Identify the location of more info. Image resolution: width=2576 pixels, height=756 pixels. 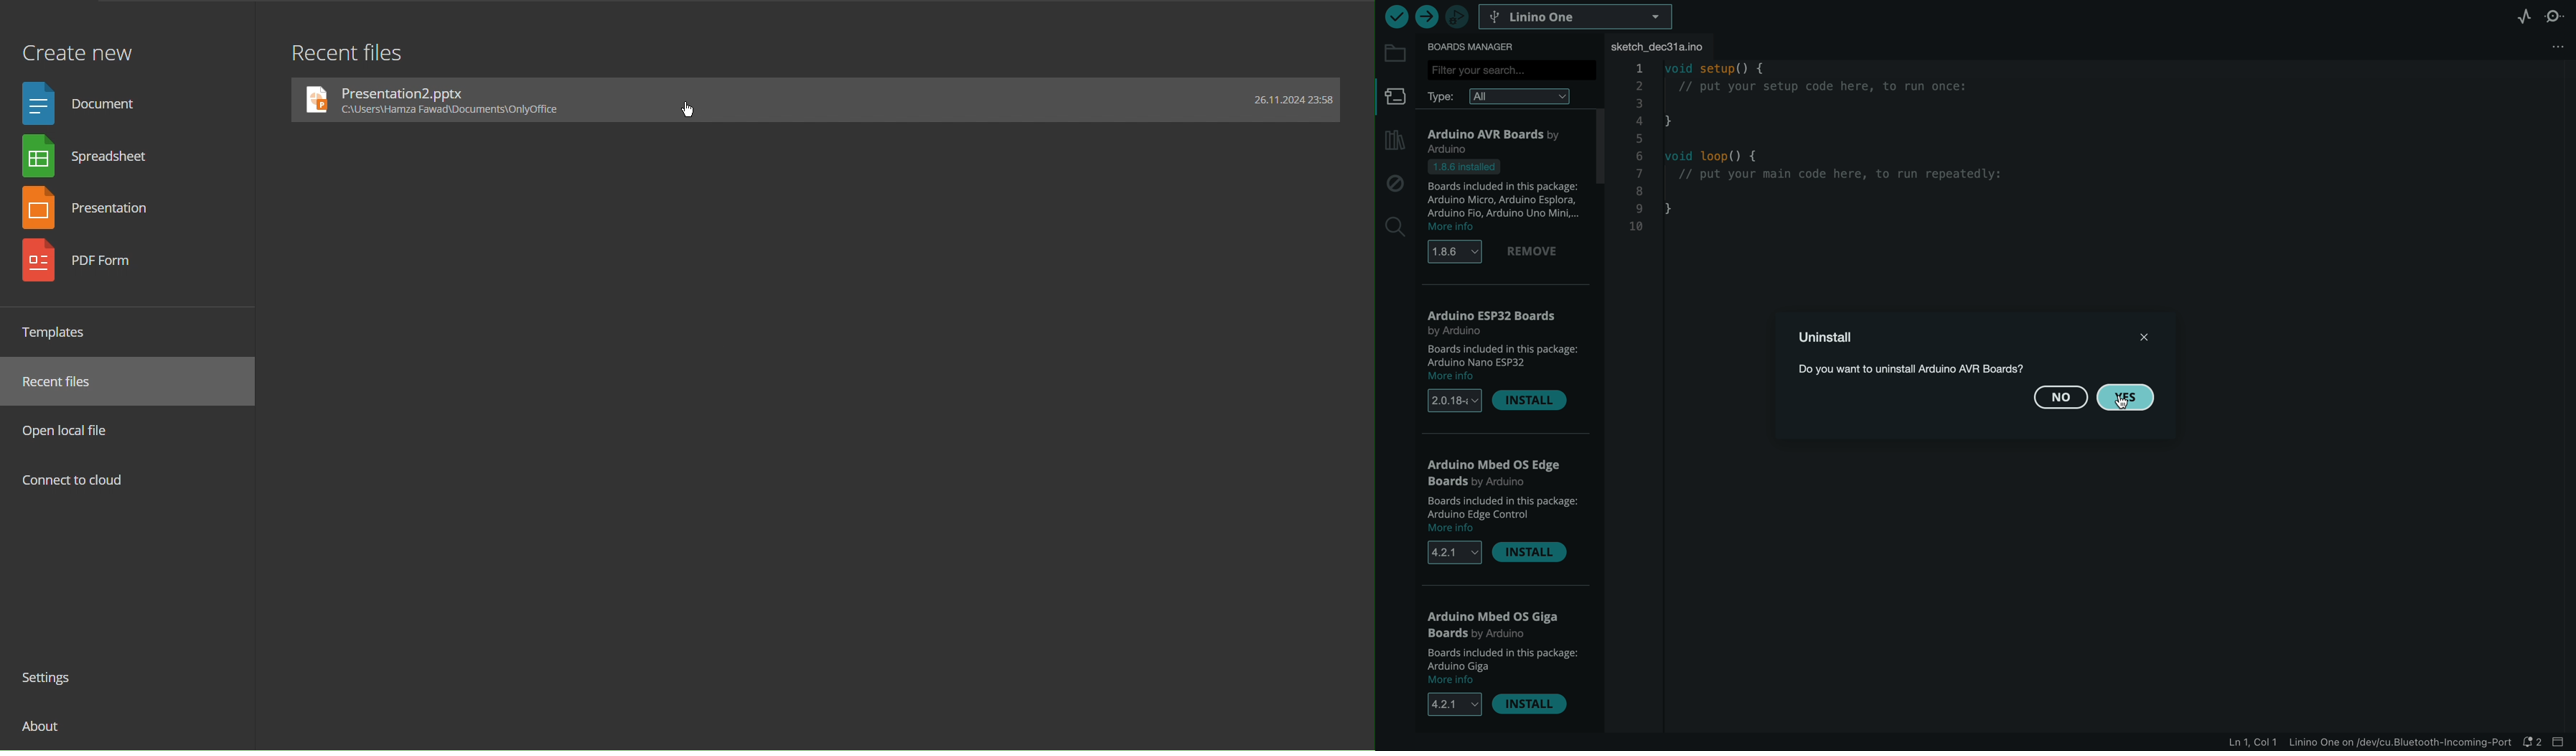
(1455, 681).